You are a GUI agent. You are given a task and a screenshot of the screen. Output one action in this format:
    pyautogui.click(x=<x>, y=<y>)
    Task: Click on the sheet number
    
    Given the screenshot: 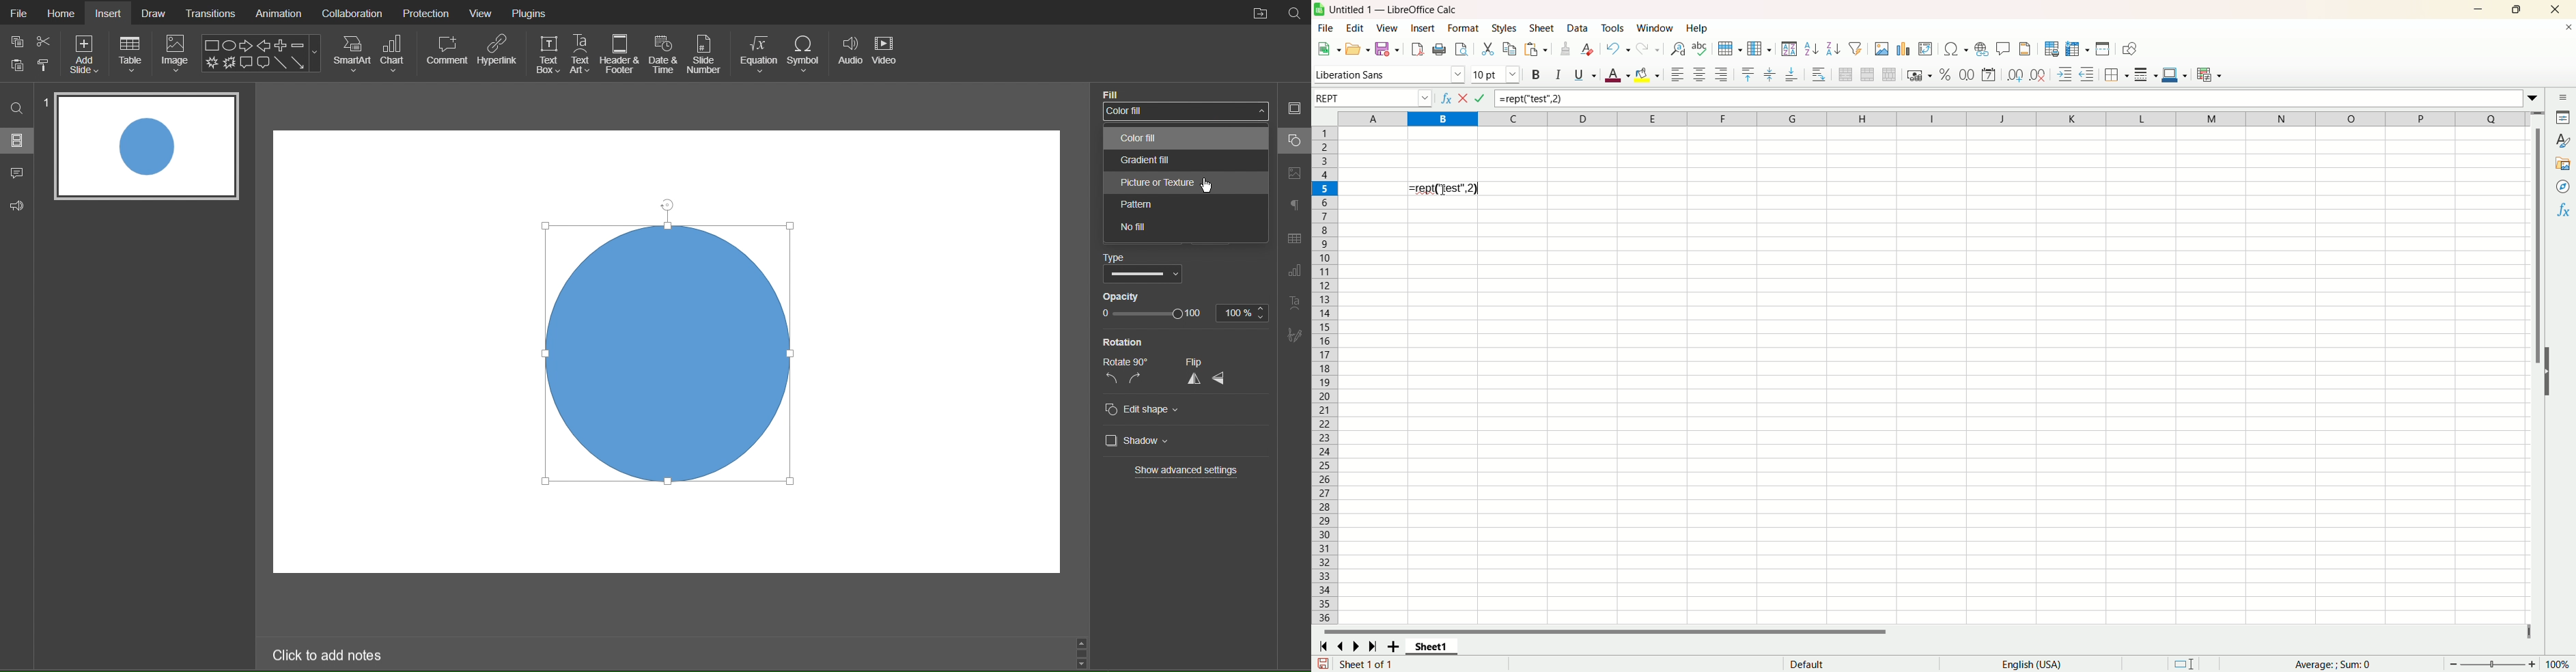 What is the action you would take?
    pyautogui.click(x=1353, y=664)
    